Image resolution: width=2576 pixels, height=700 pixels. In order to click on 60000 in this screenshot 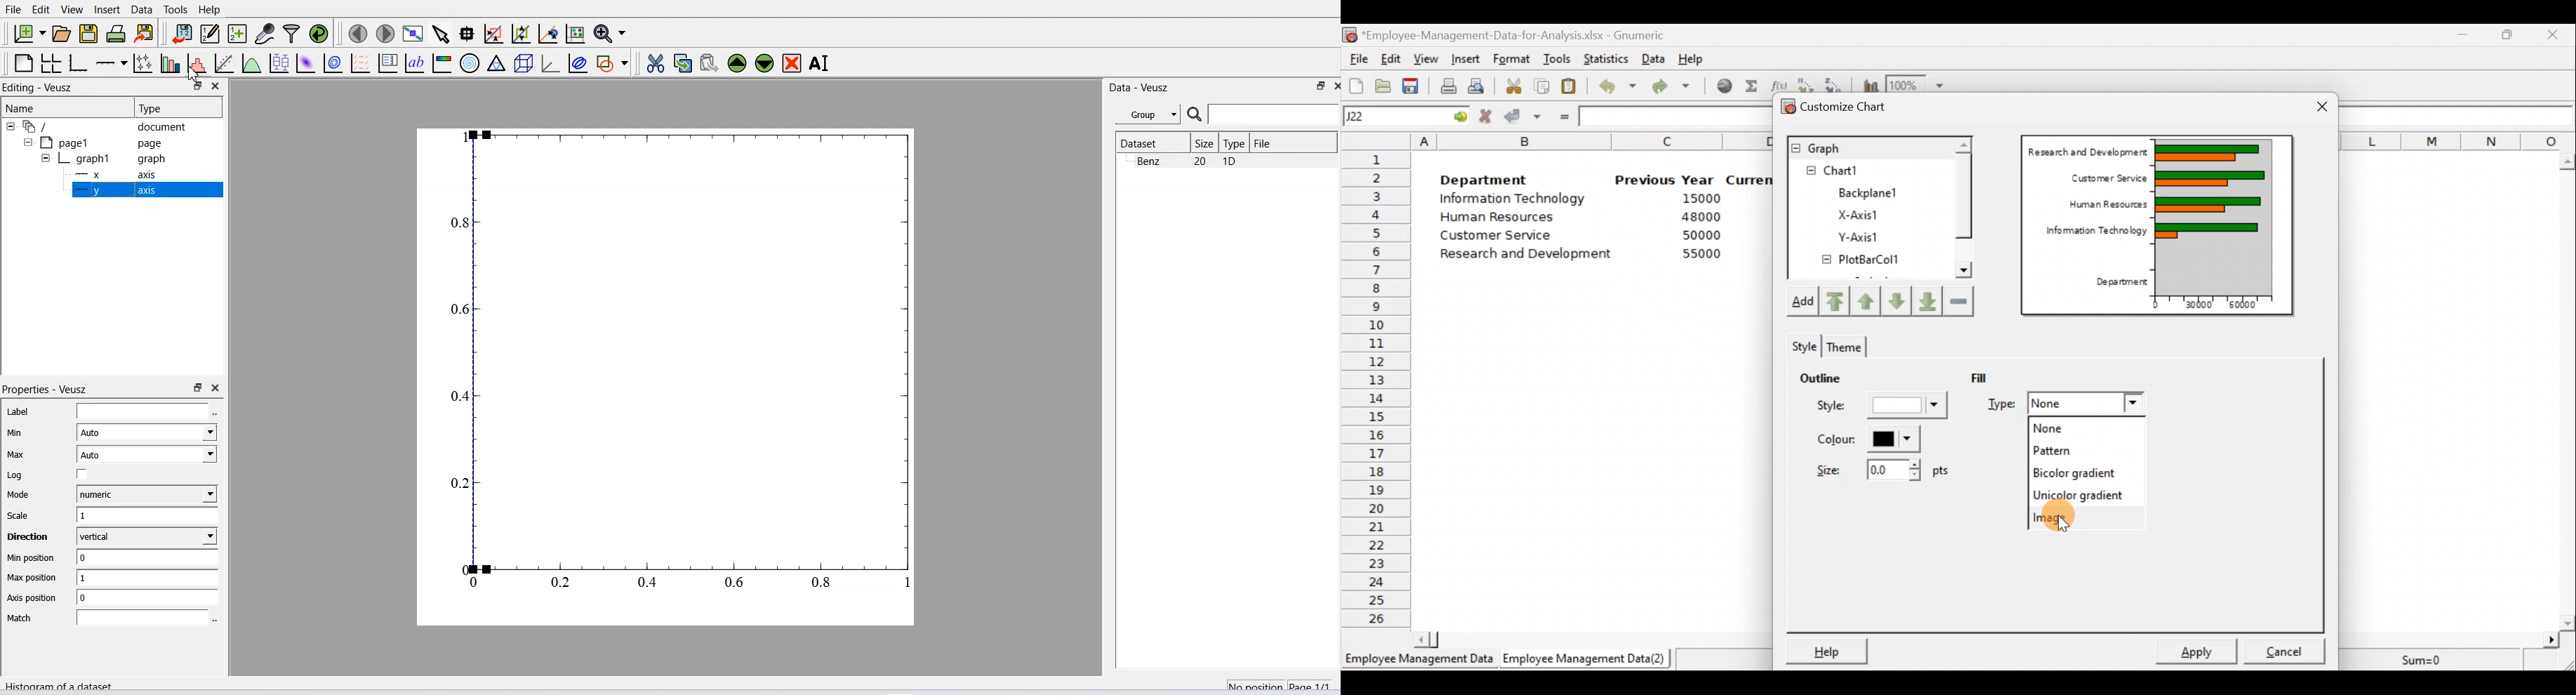, I will do `click(2238, 307)`.